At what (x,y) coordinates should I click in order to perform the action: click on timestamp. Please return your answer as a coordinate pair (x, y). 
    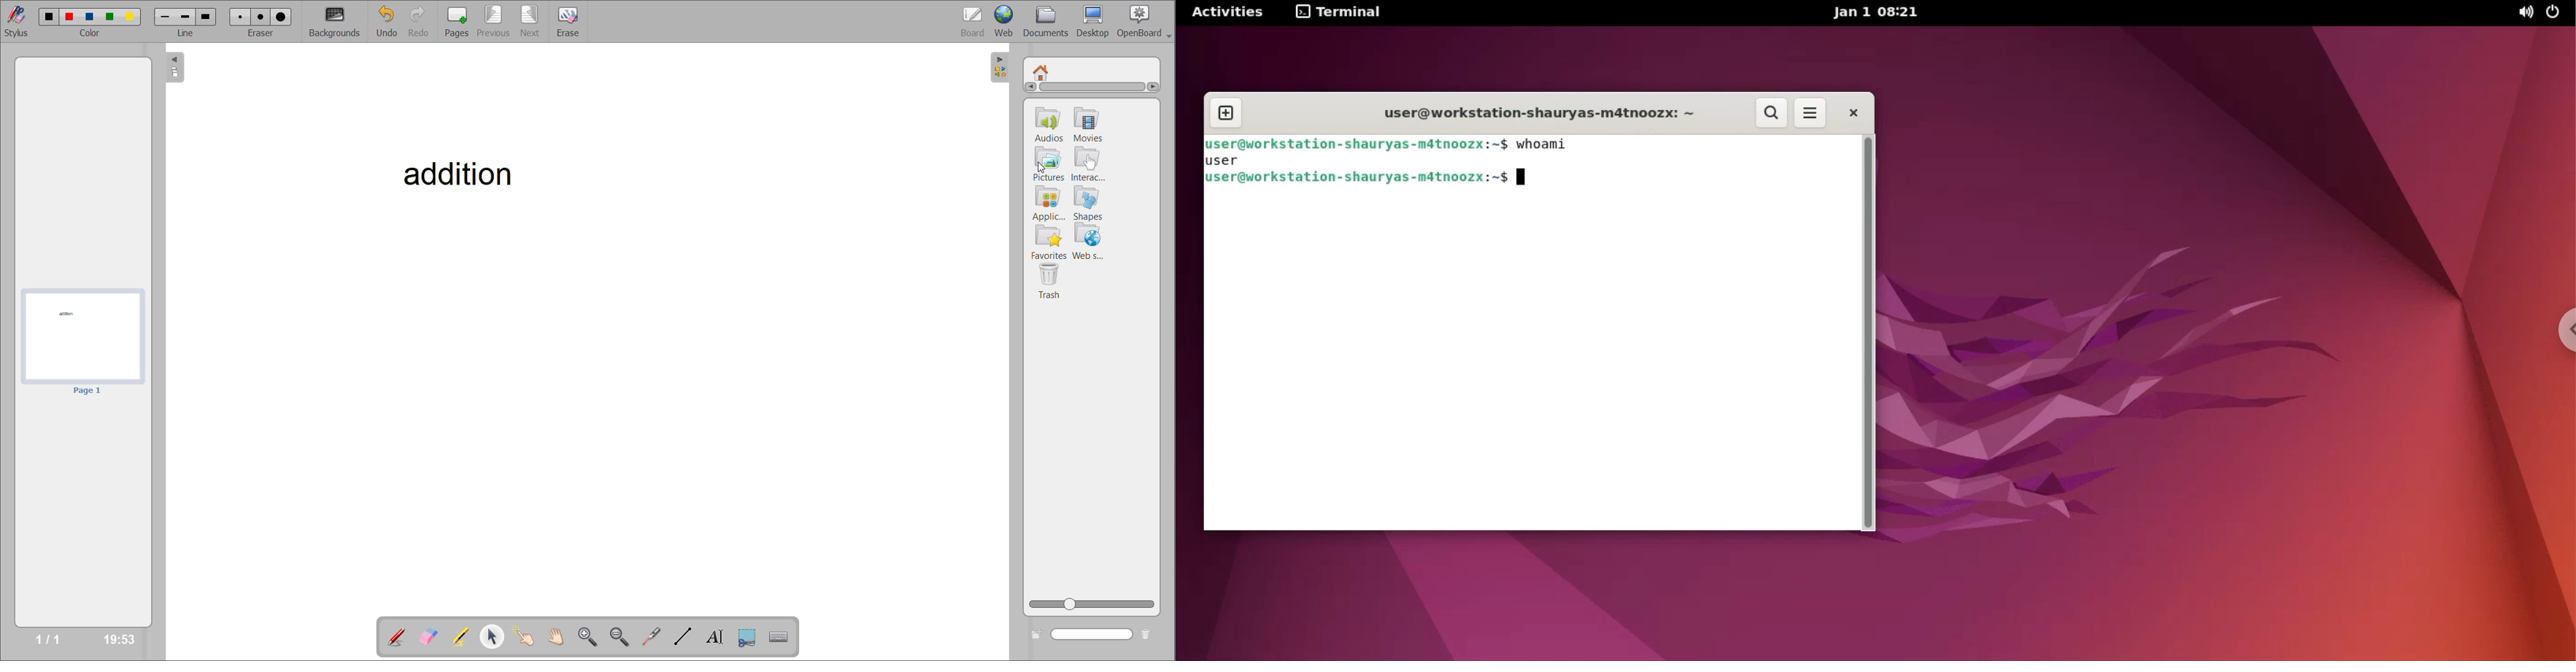
    Looking at the image, I should click on (121, 637).